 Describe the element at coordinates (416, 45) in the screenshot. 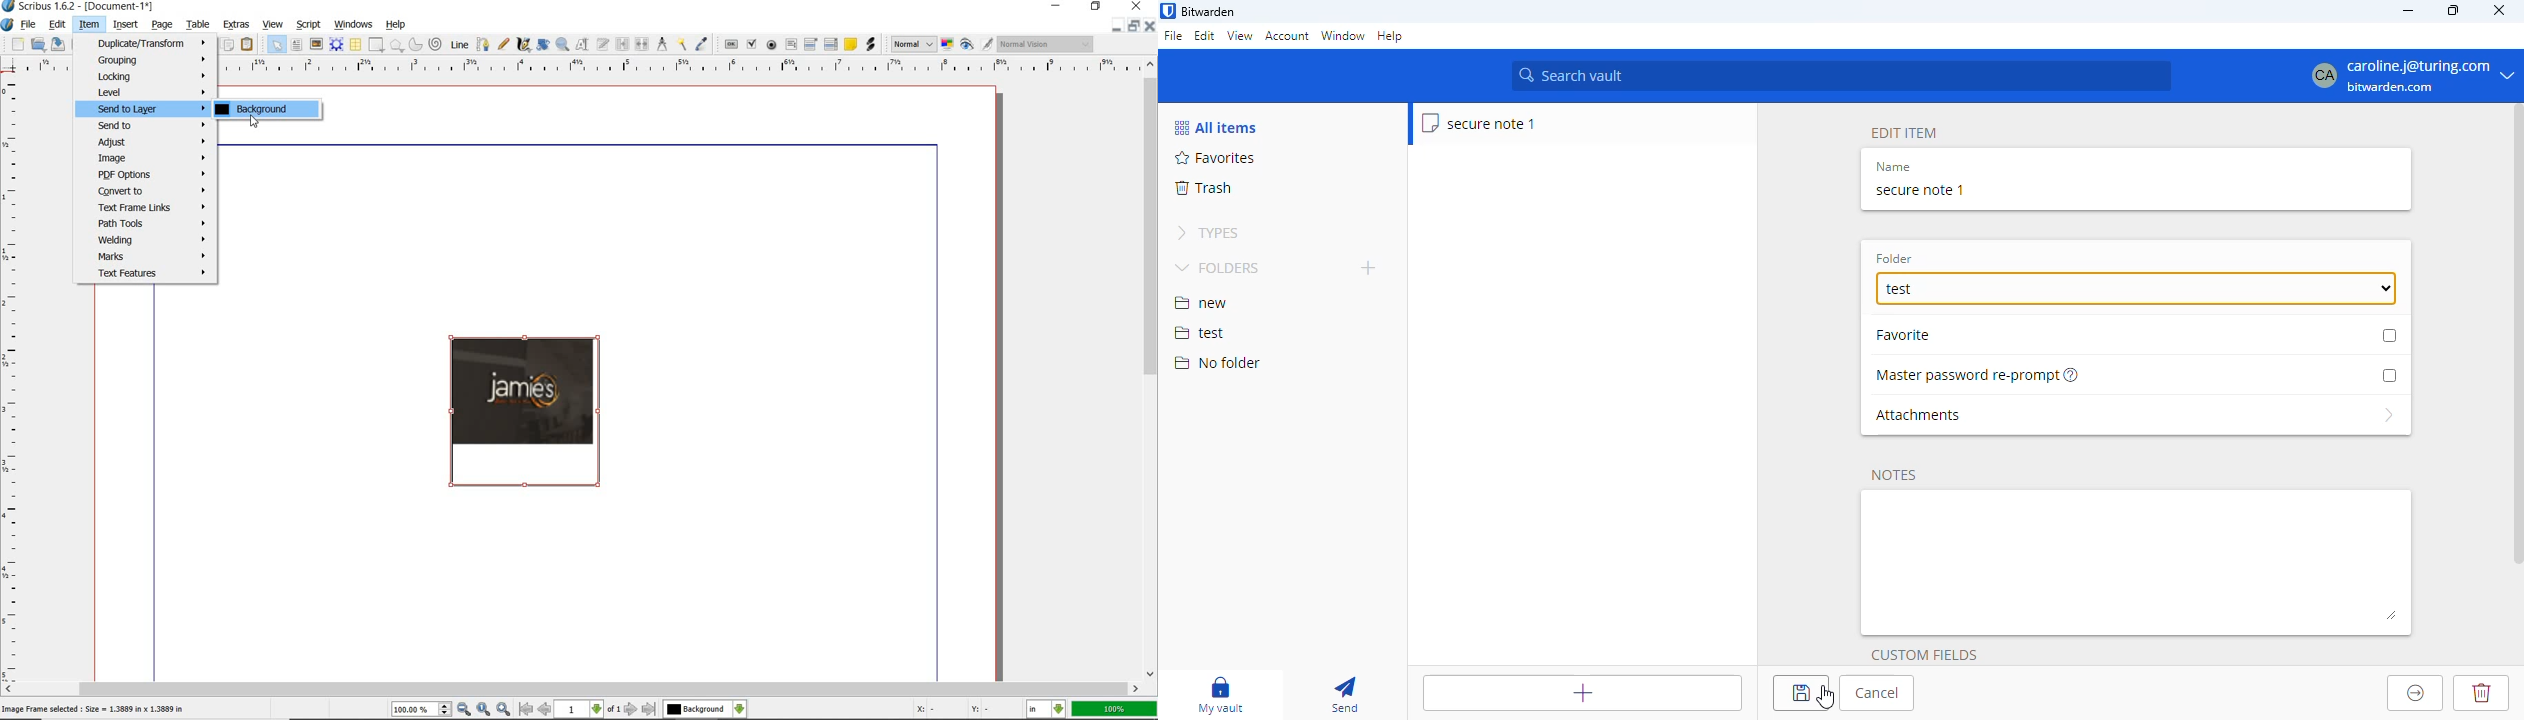

I see `arc` at that location.